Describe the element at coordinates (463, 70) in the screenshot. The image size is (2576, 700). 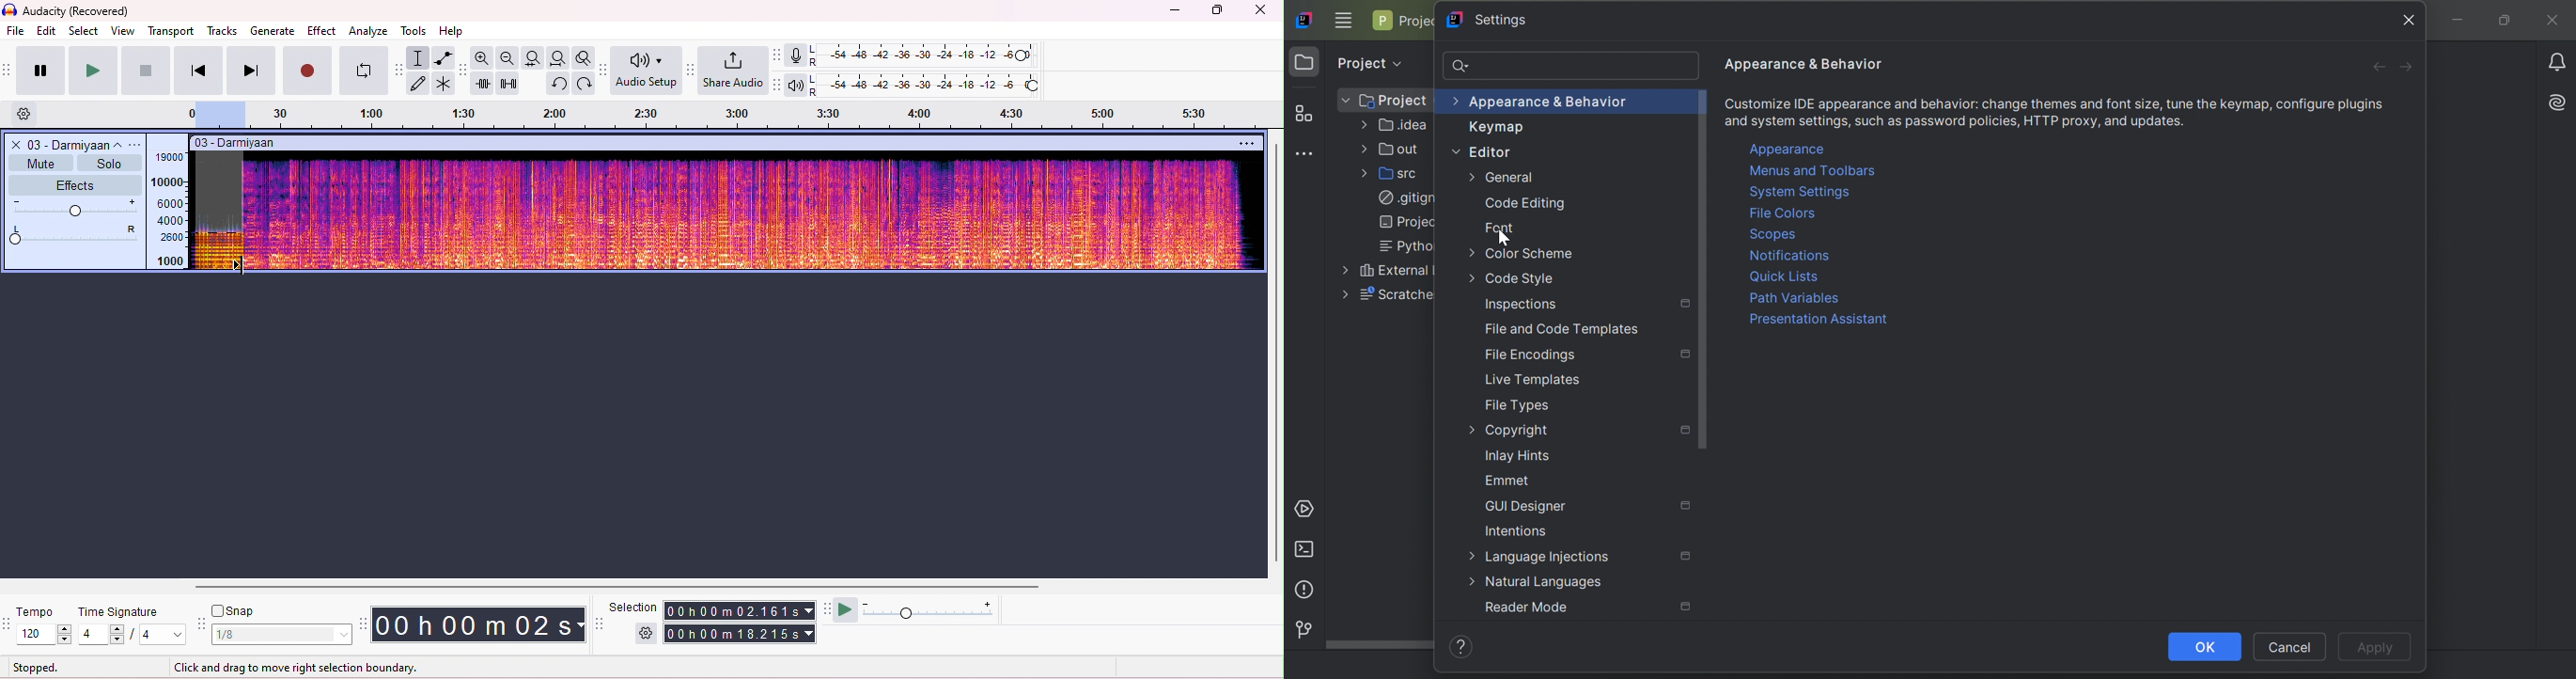
I see `edit toolbar` at that location.